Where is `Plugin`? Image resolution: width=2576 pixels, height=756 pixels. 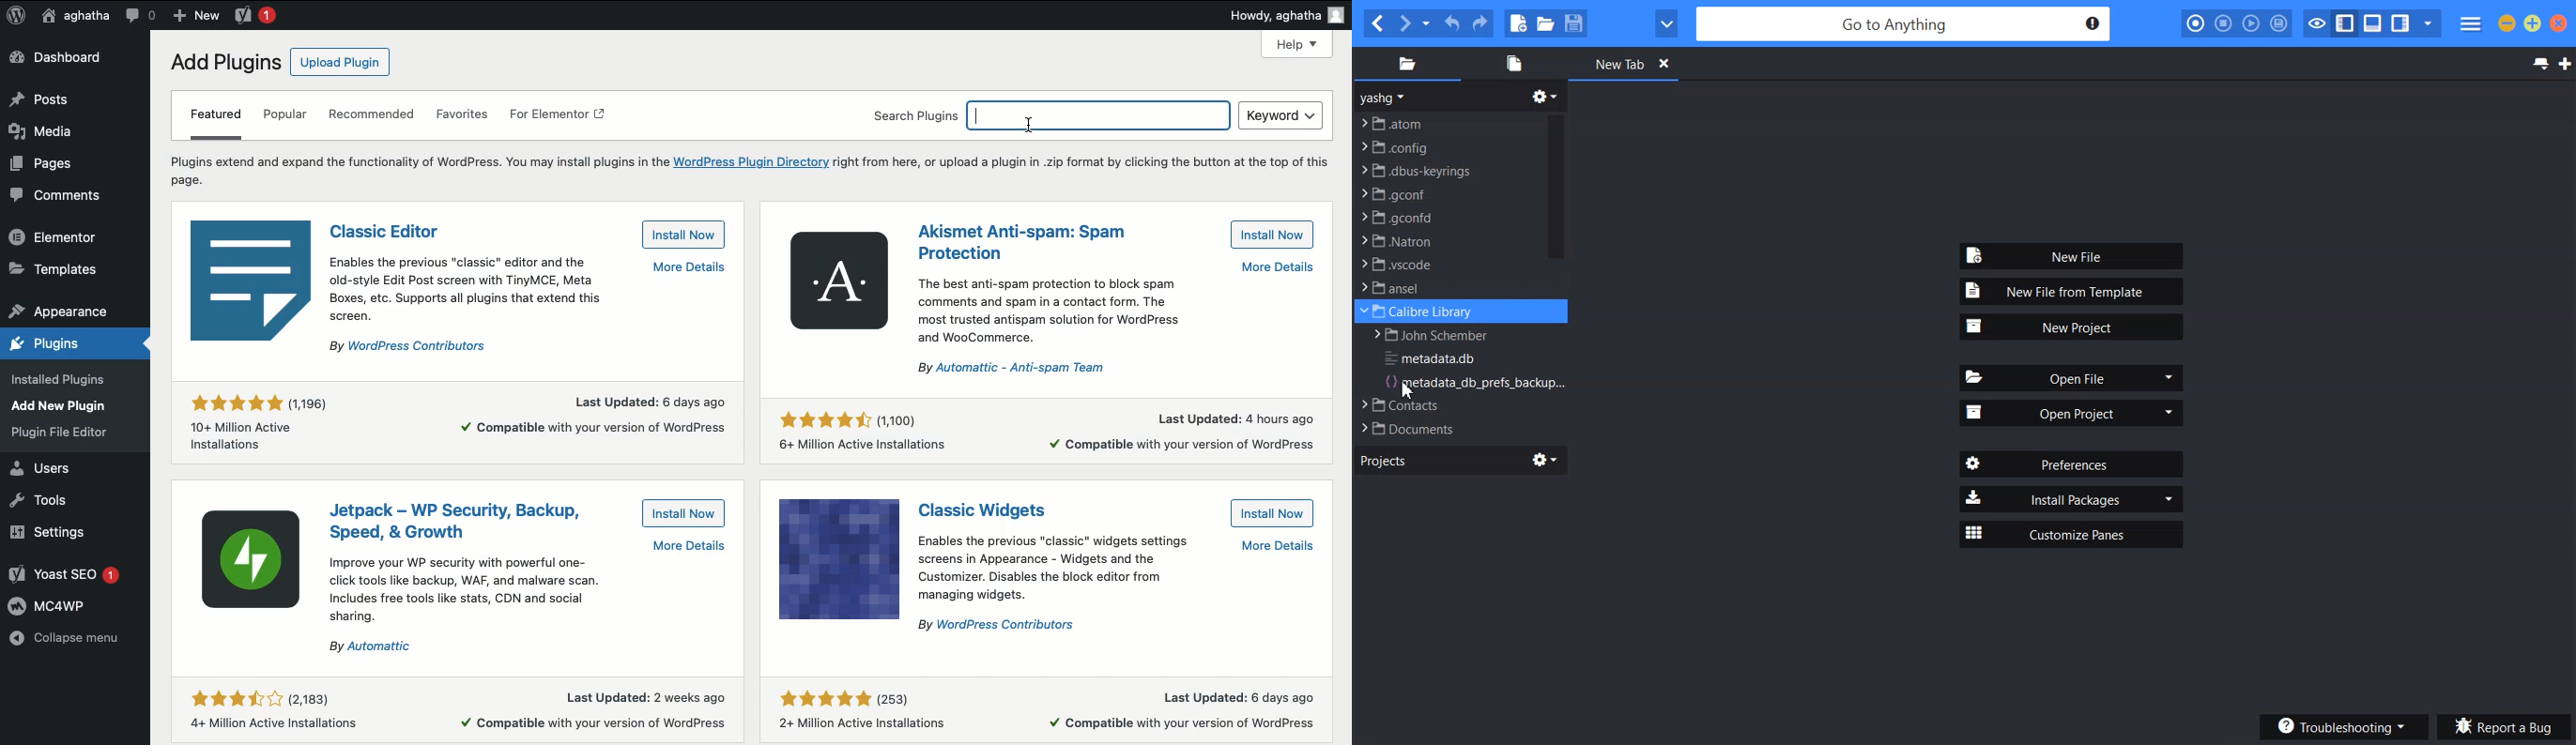 Plugin is located at coordinates (1021, 240).